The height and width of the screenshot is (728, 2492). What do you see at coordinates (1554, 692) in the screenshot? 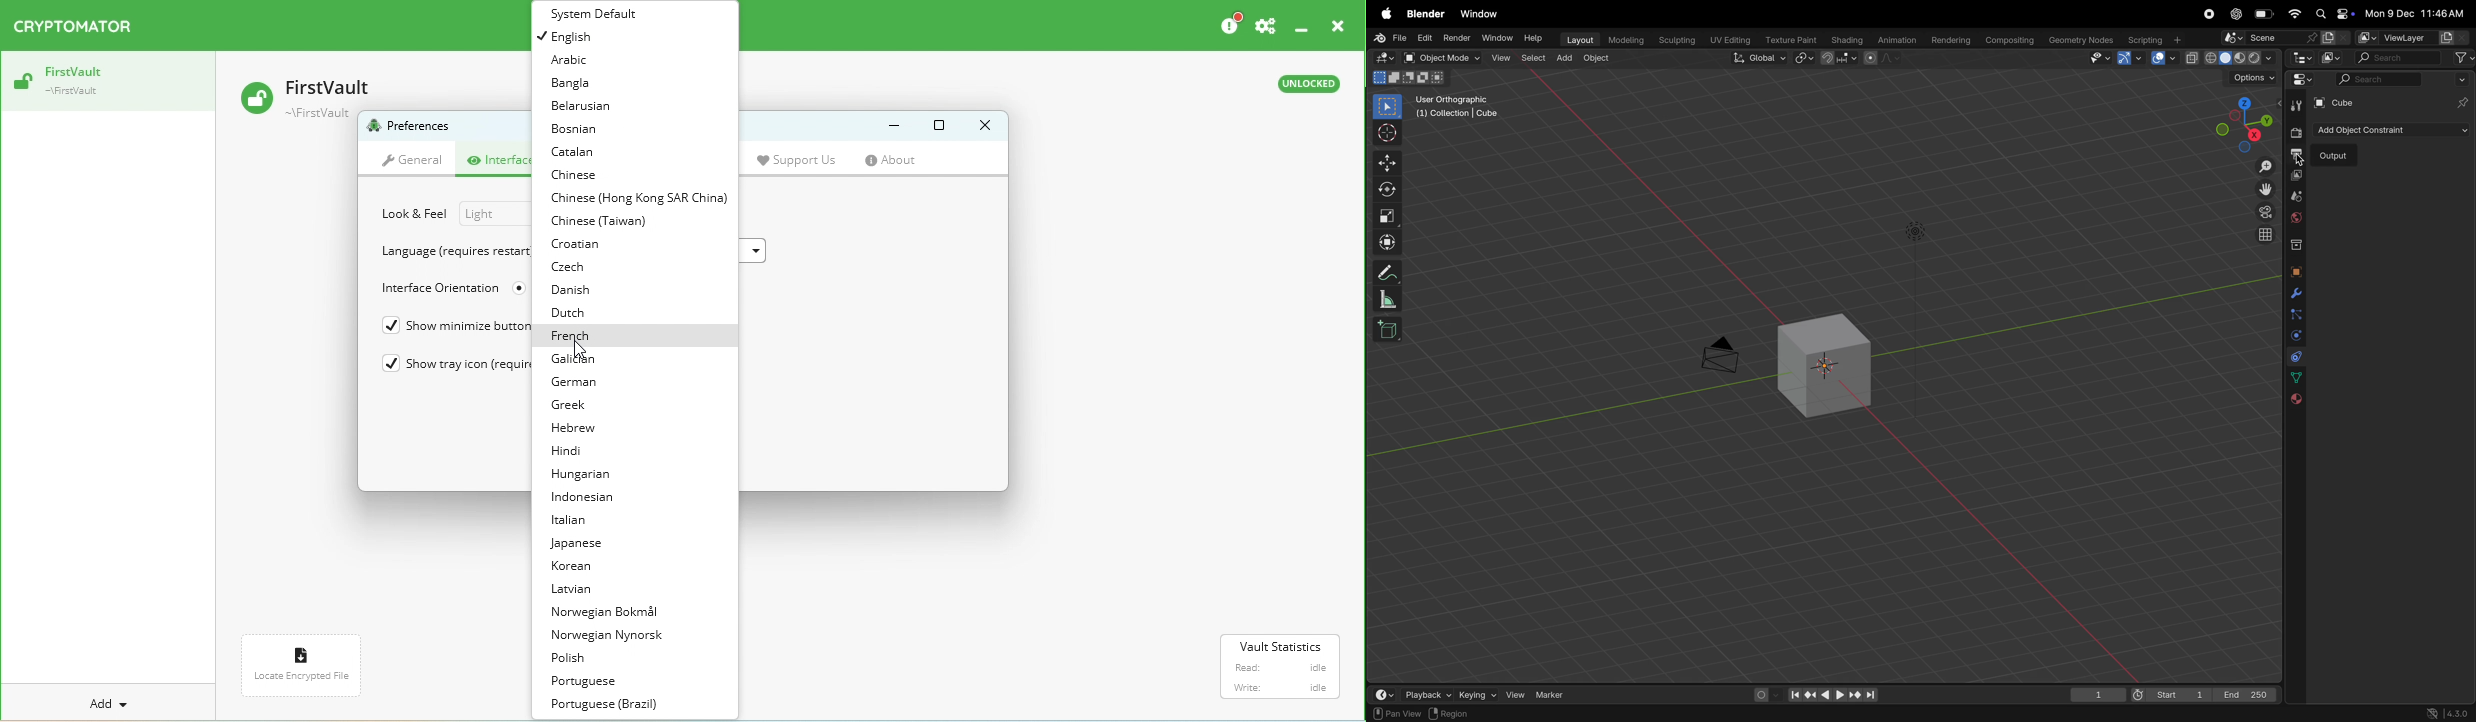
I see `maker` at bounding box center [1554, 692].